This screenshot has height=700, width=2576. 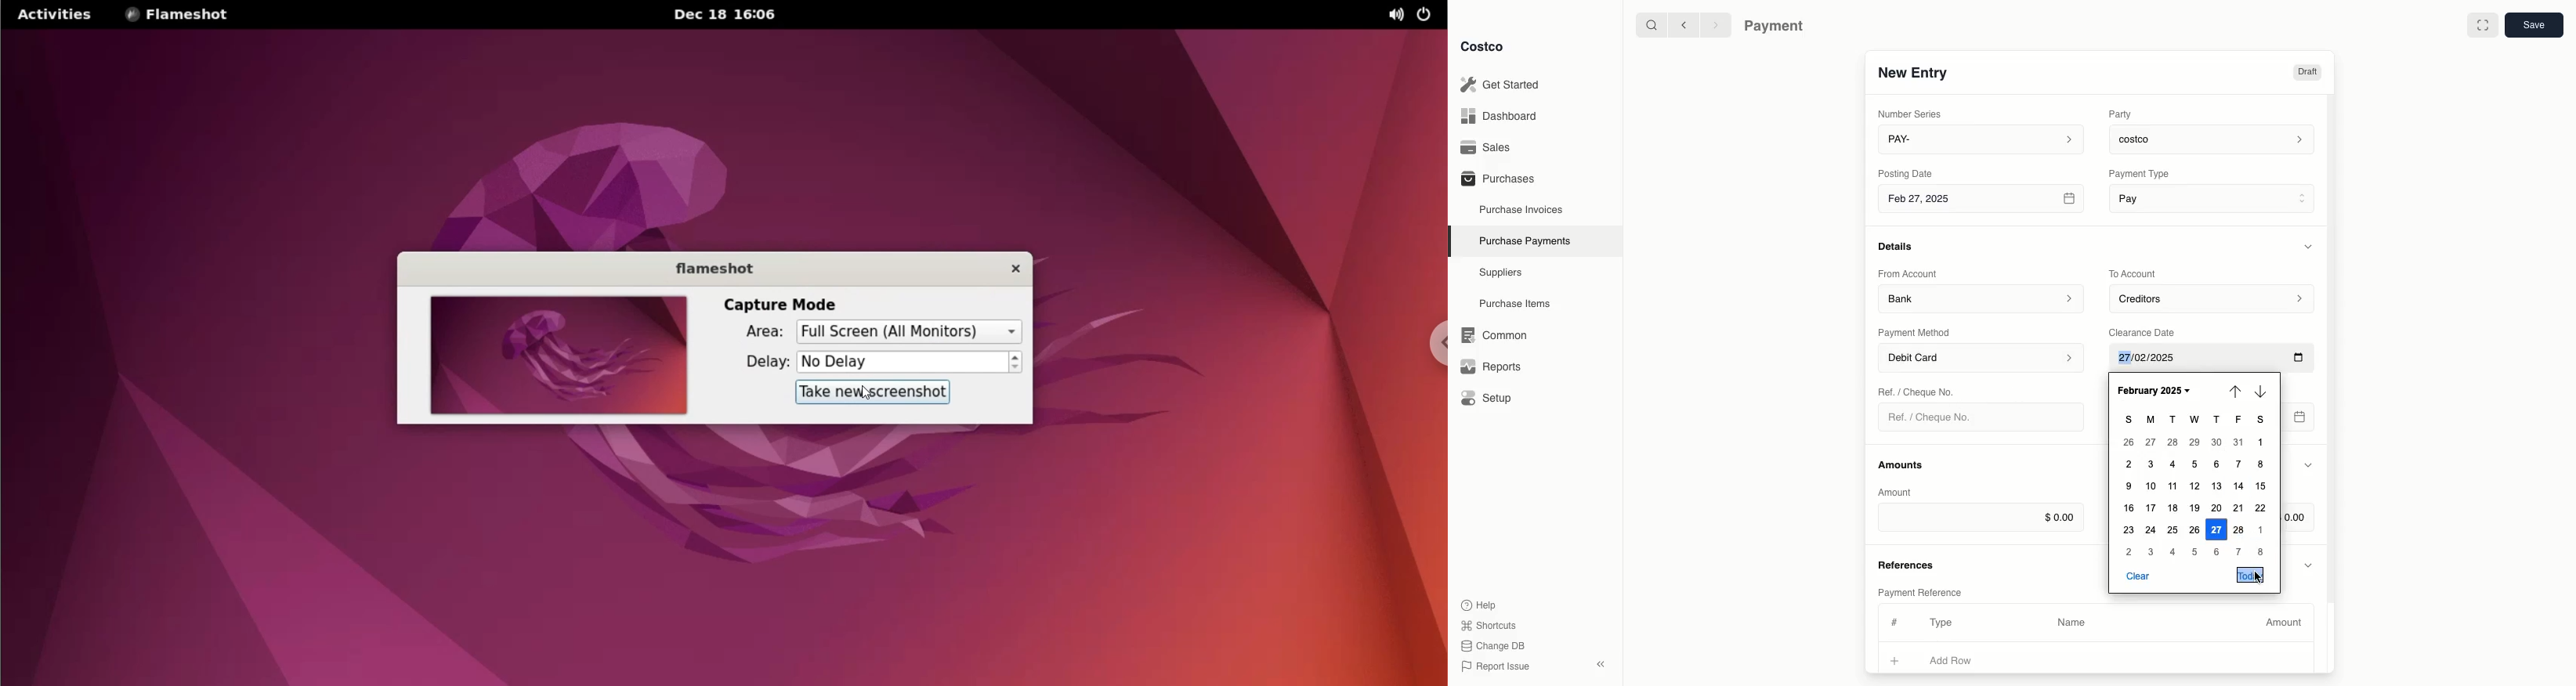 I want to click on Help, so click(x=1478, y=604).